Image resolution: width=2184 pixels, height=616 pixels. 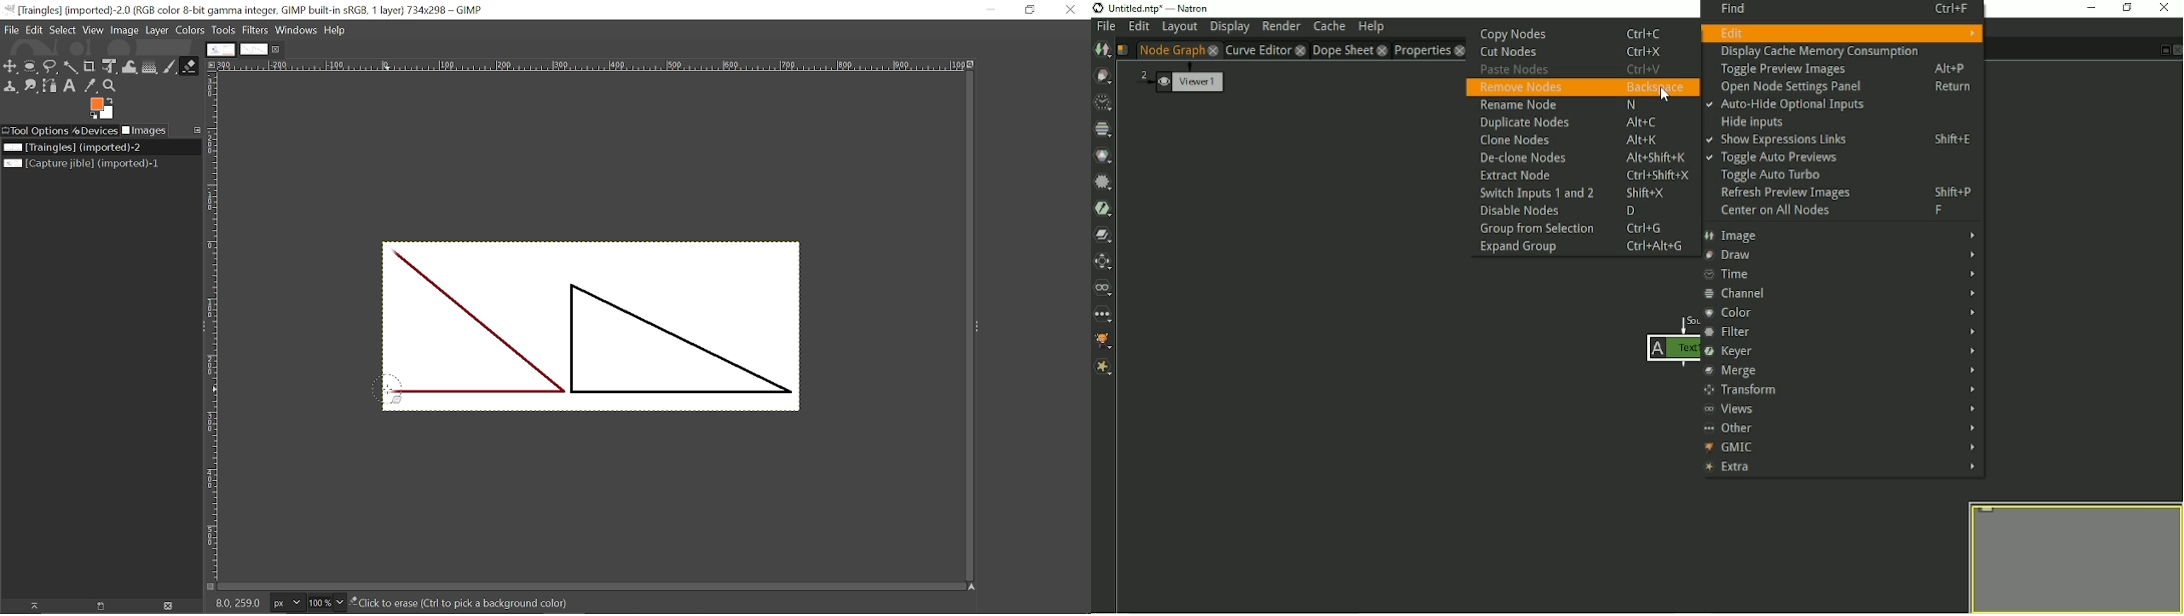 I want to click on Filter, so click(x=1843, y=330).